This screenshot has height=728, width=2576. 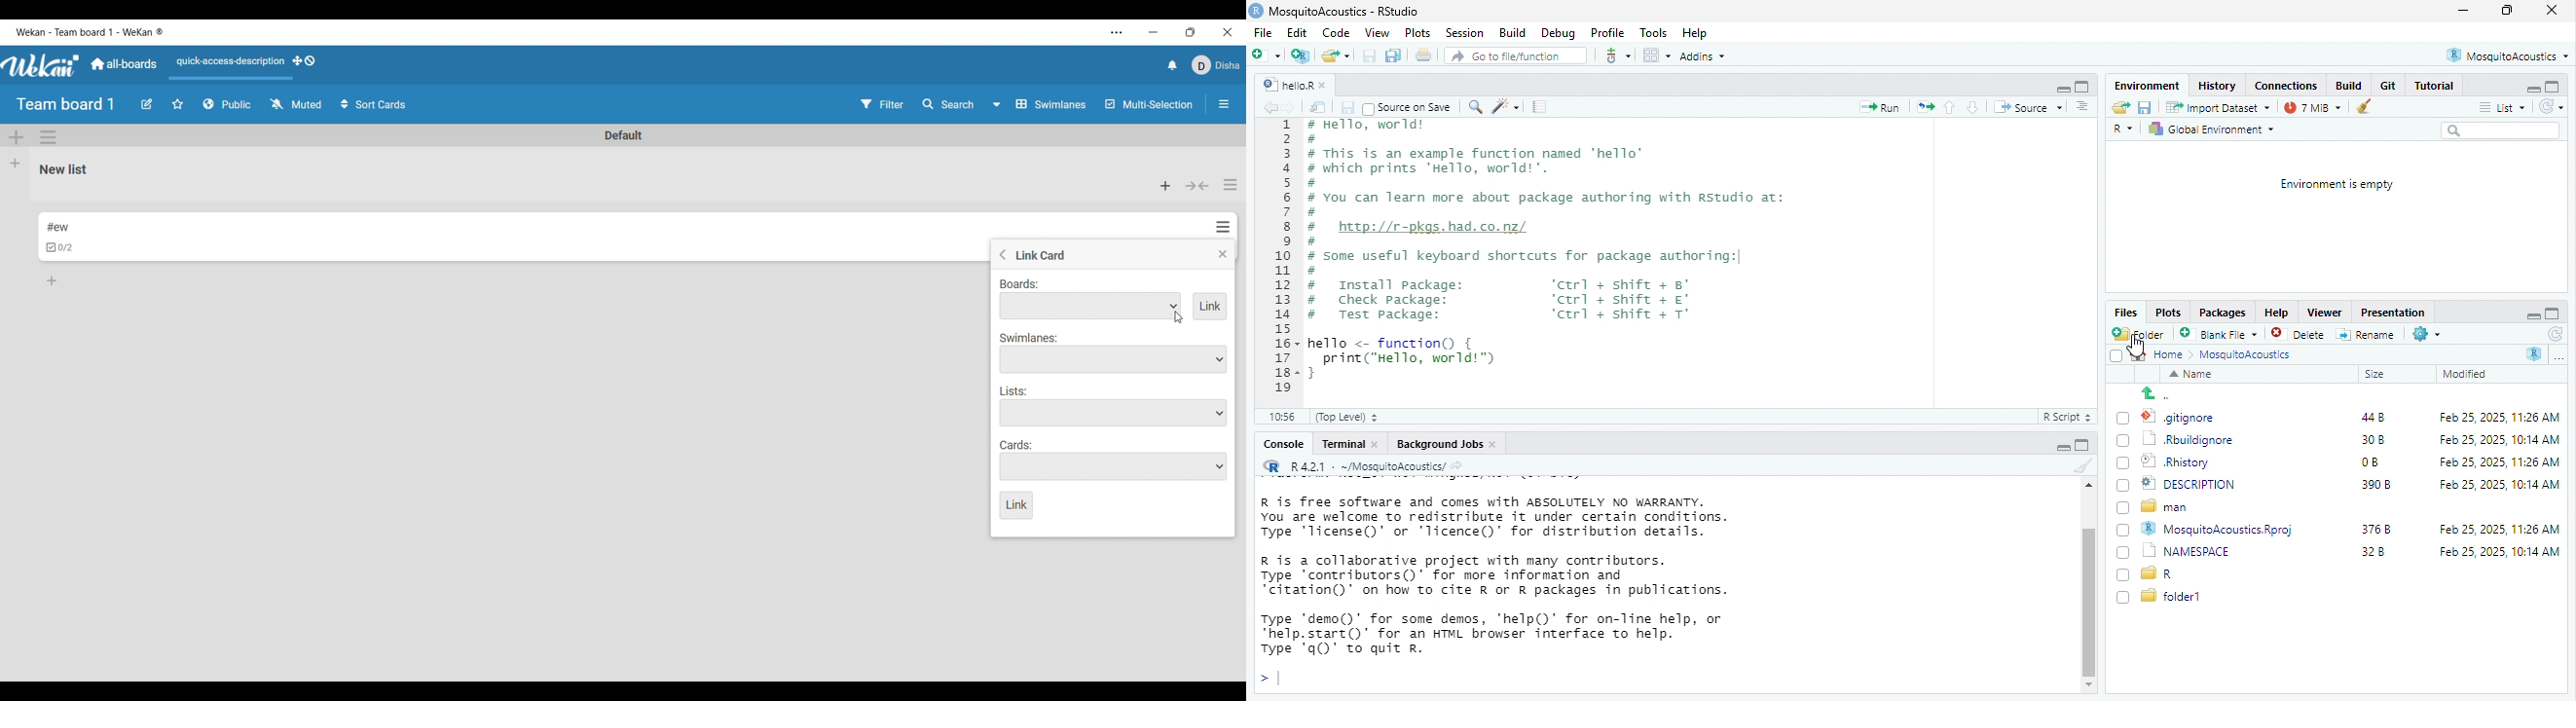 What do you see at coordinates (17, 138) in the screenshot?
I see `Add Swimlane` at bounding box center [17, 138].